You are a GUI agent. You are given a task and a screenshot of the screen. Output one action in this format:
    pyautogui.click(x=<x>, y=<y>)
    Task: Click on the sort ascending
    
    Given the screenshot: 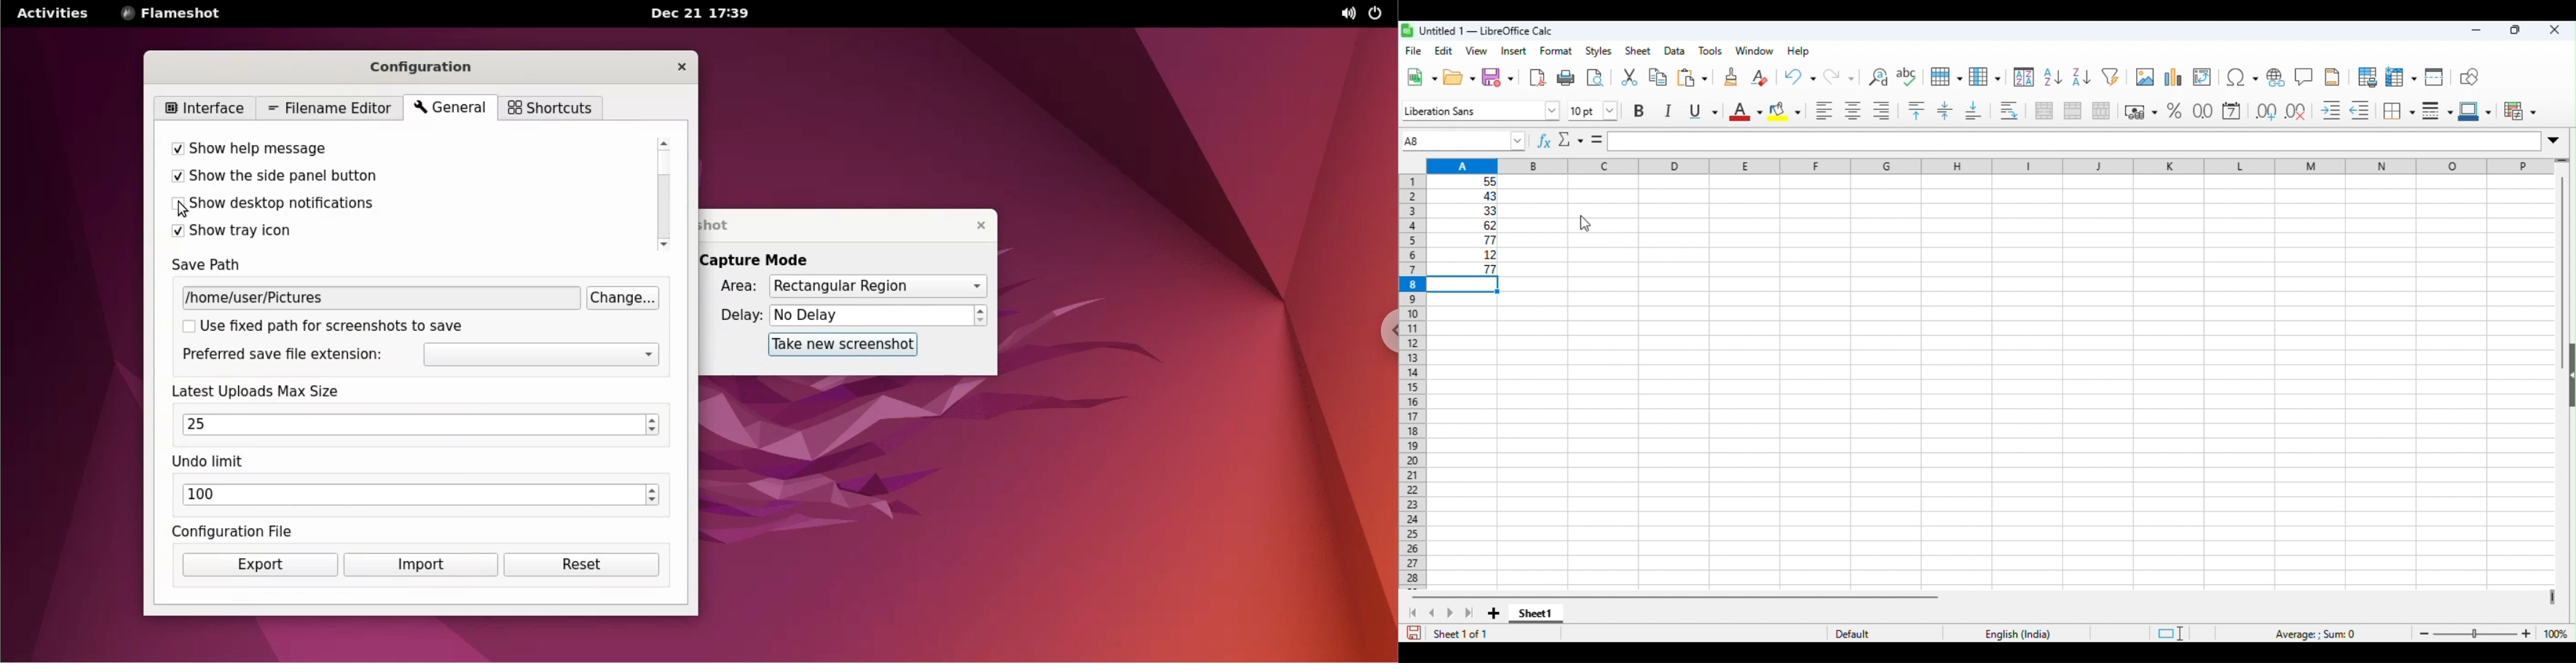 What is the action you would take?
    pyautogui.click(x=2051, y=77)
    